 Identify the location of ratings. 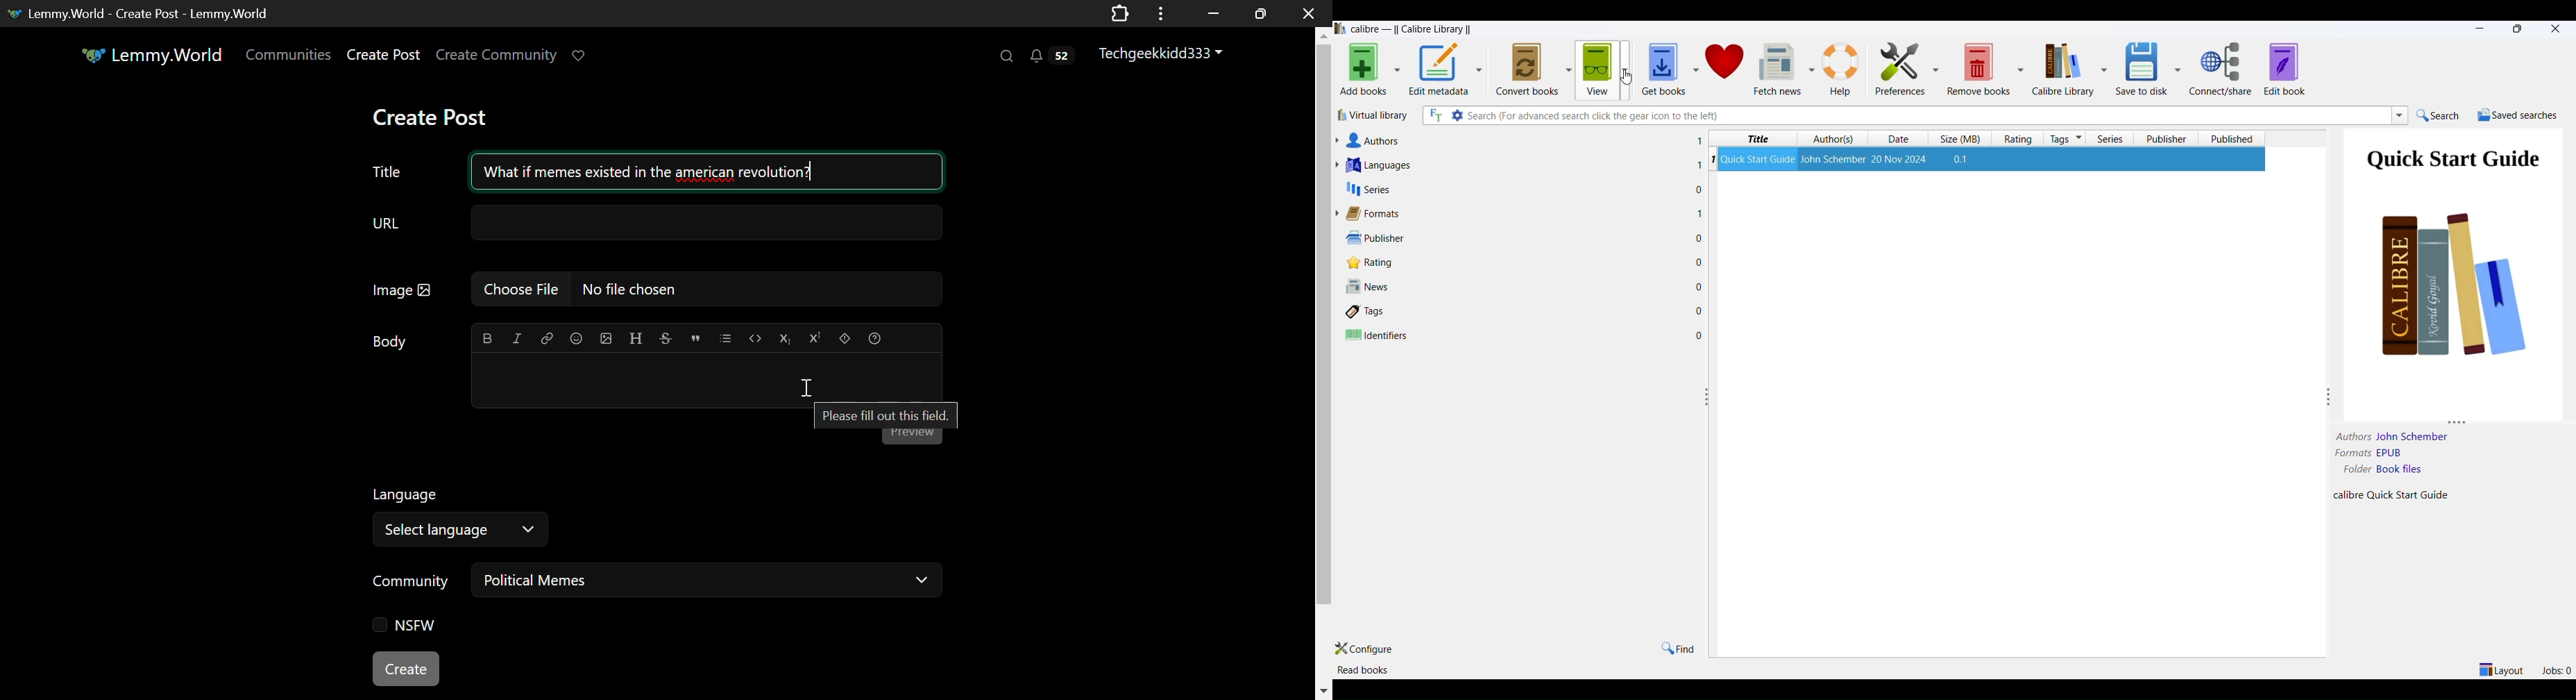
(2020, 137).